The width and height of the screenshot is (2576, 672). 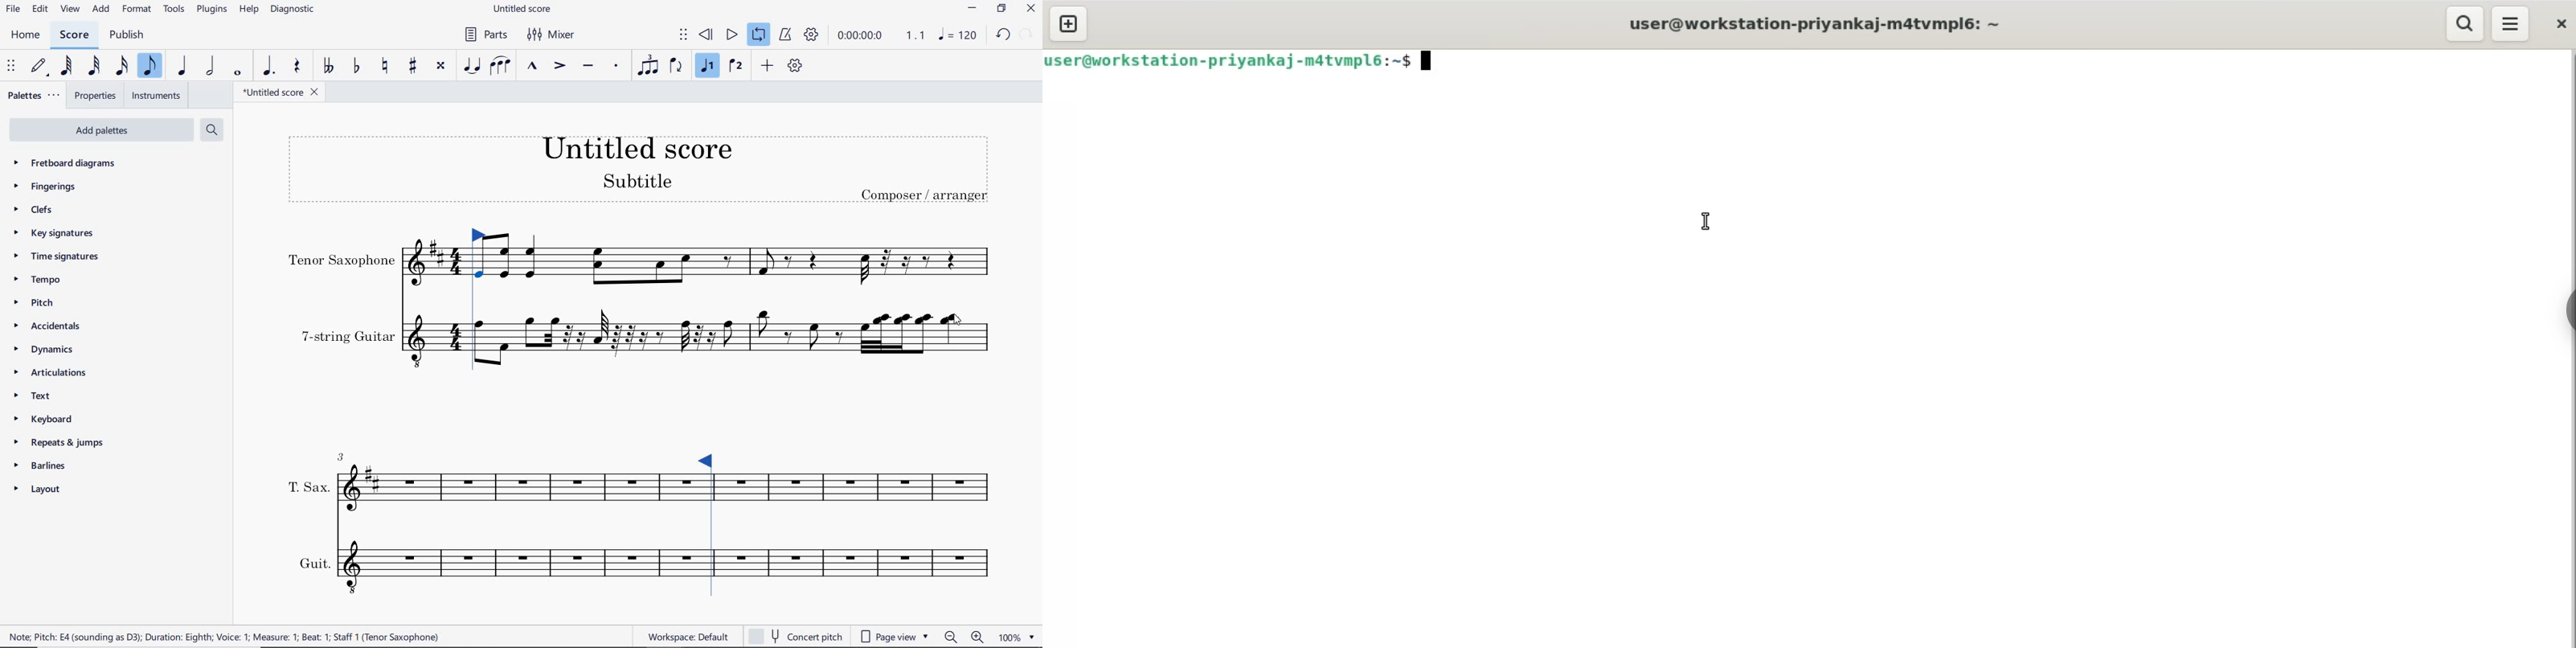 What do you see at coordinates (647, 66) in the screenshot?
I see `TUPLET` at bounding box center [647, 66].